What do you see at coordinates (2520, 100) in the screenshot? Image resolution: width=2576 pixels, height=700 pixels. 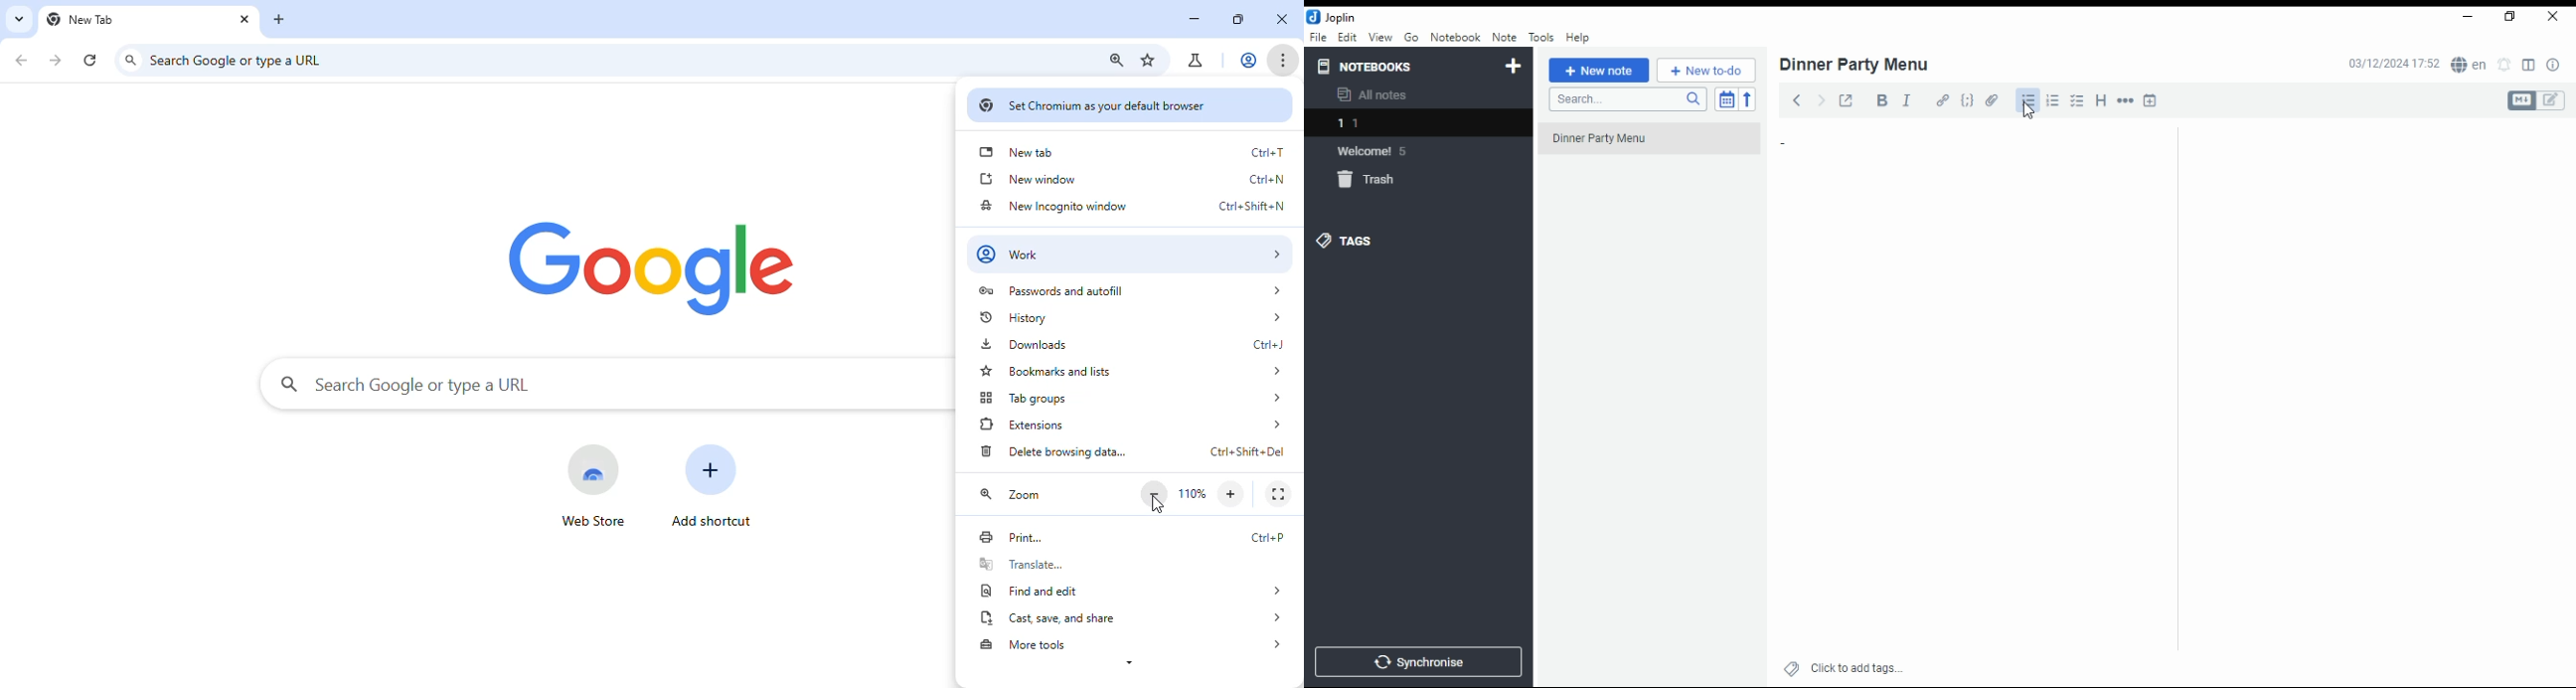 I see `Markdown` at bounding box center [2520, 100].